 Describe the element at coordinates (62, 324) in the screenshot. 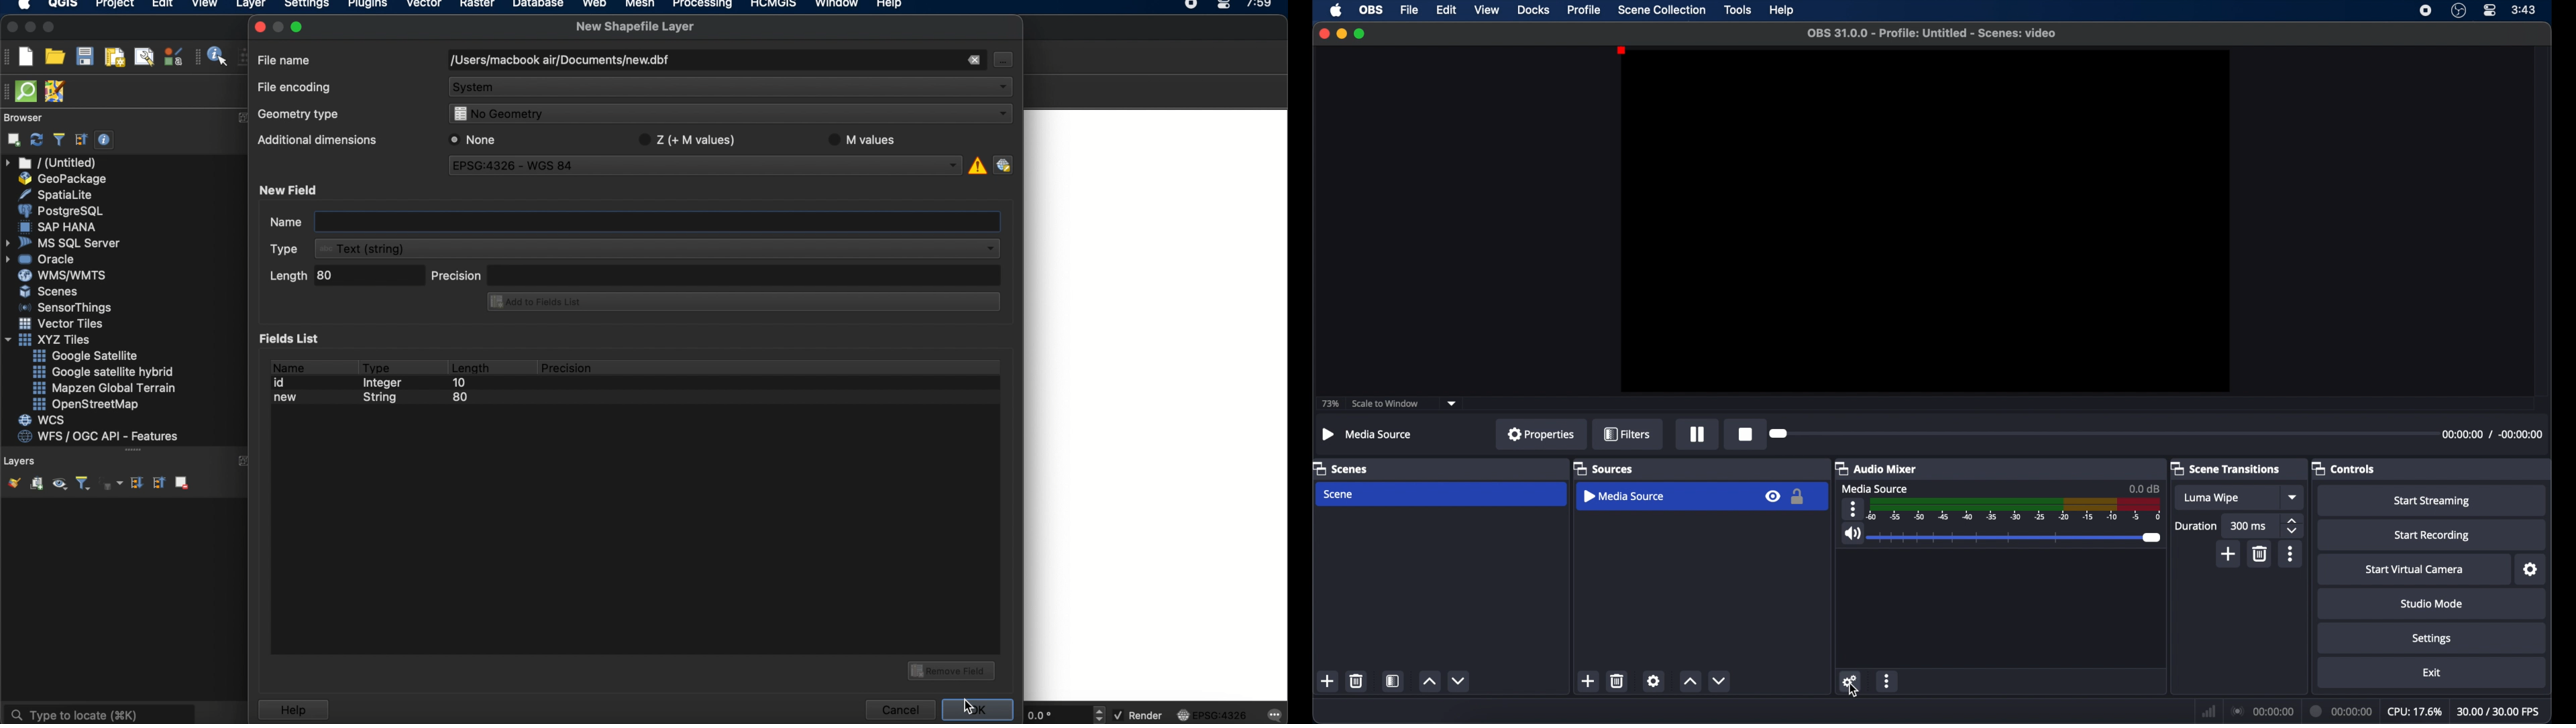

I see `vector files` at that location.